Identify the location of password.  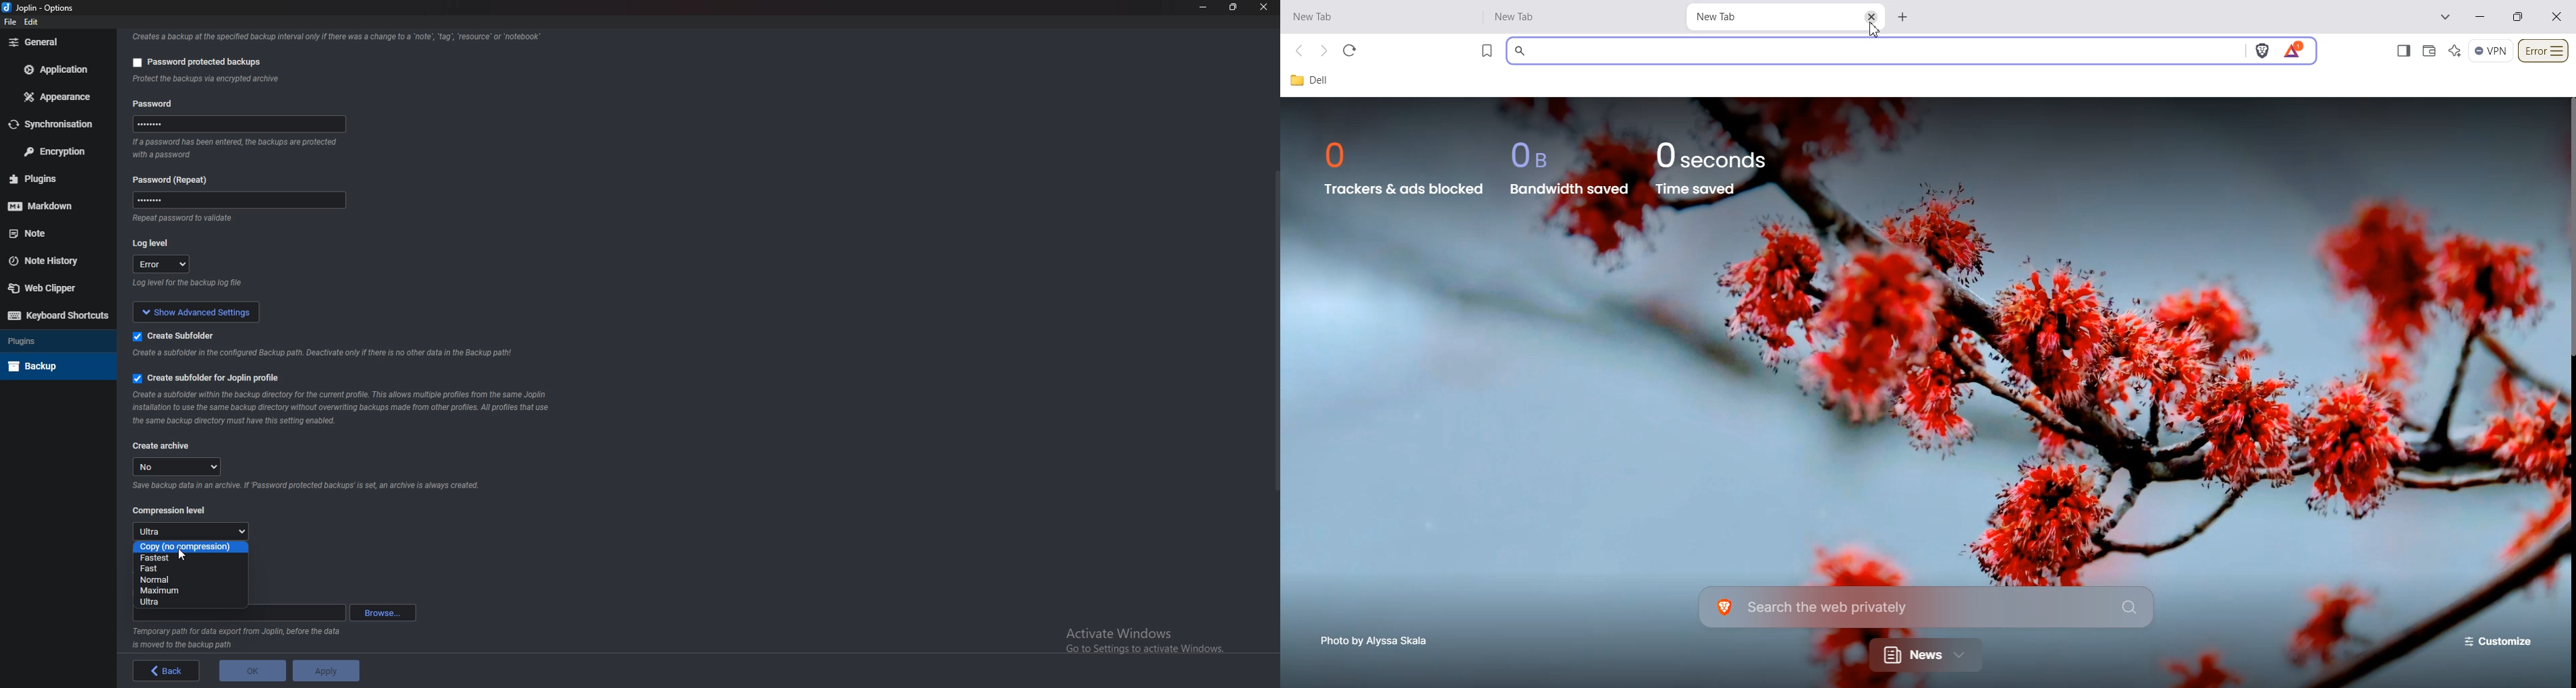
(243, 124).